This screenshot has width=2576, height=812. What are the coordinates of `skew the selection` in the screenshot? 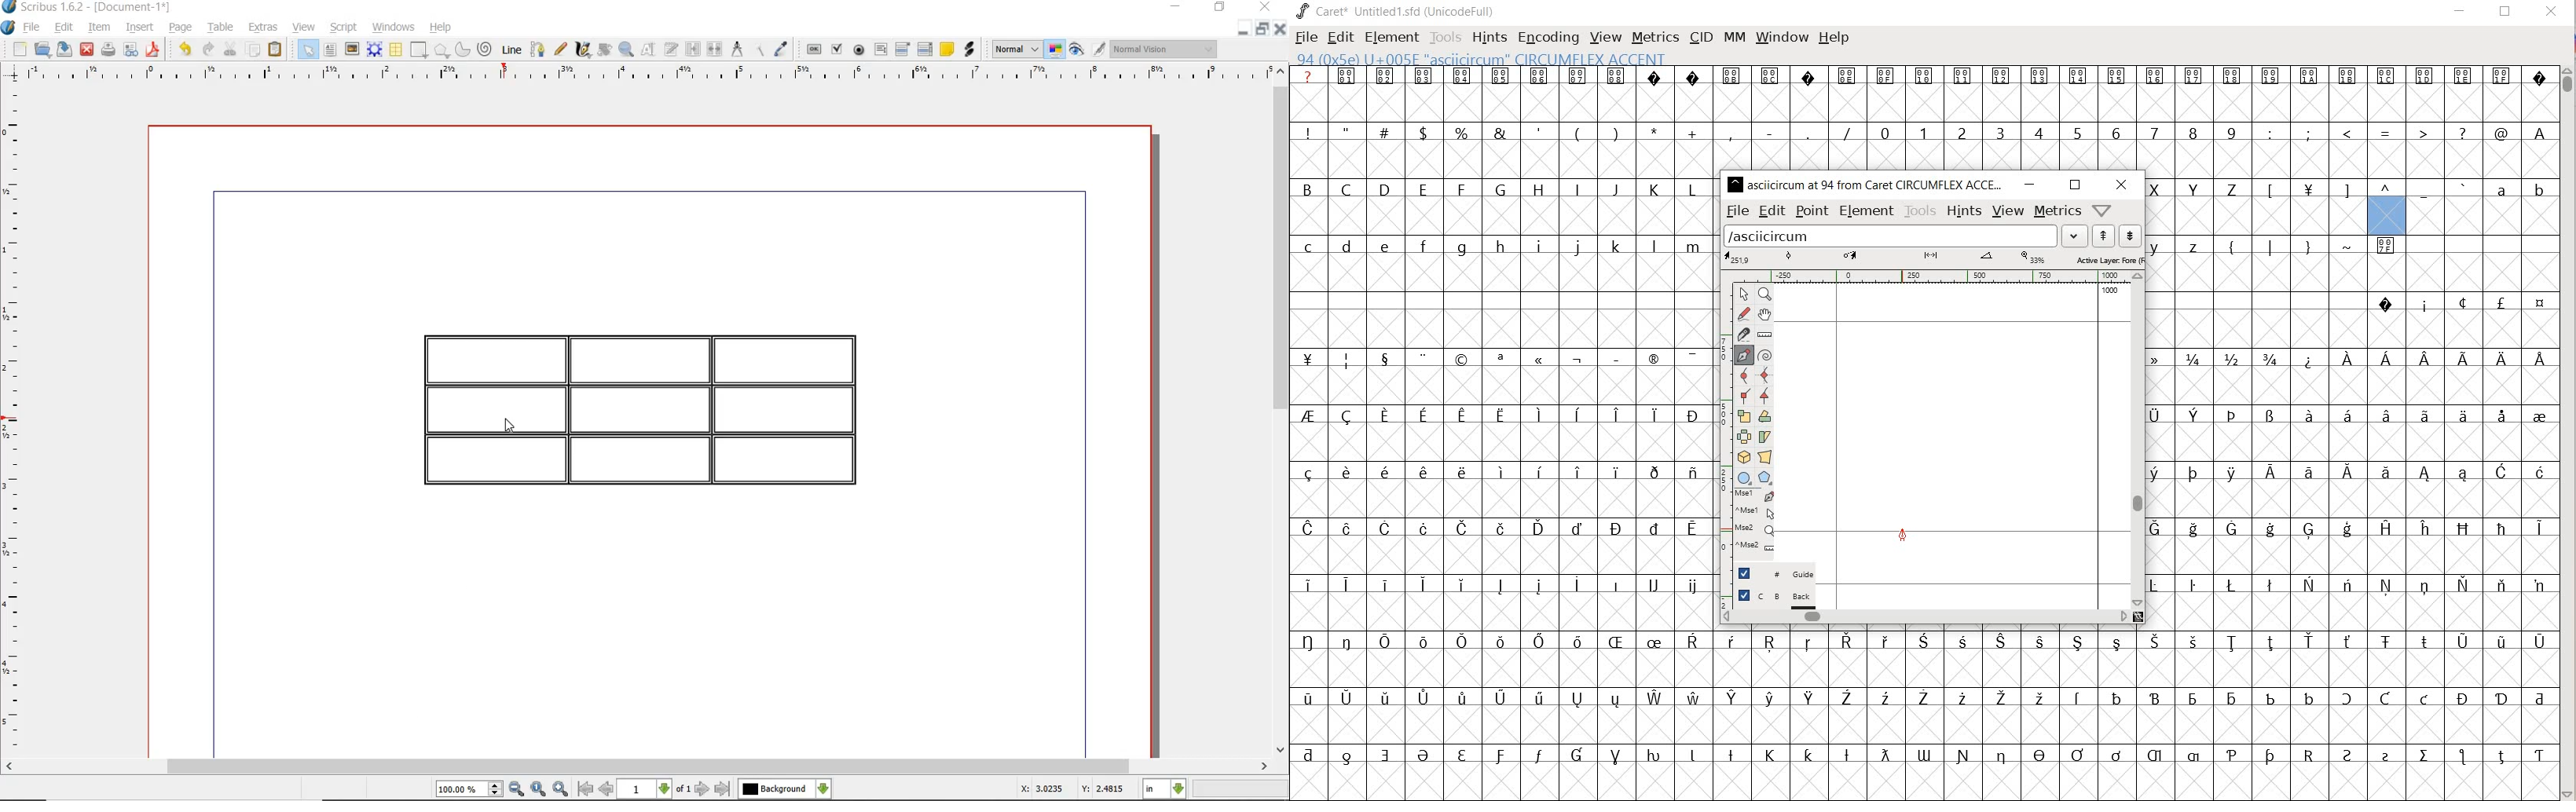 It's located at (1764, 437).